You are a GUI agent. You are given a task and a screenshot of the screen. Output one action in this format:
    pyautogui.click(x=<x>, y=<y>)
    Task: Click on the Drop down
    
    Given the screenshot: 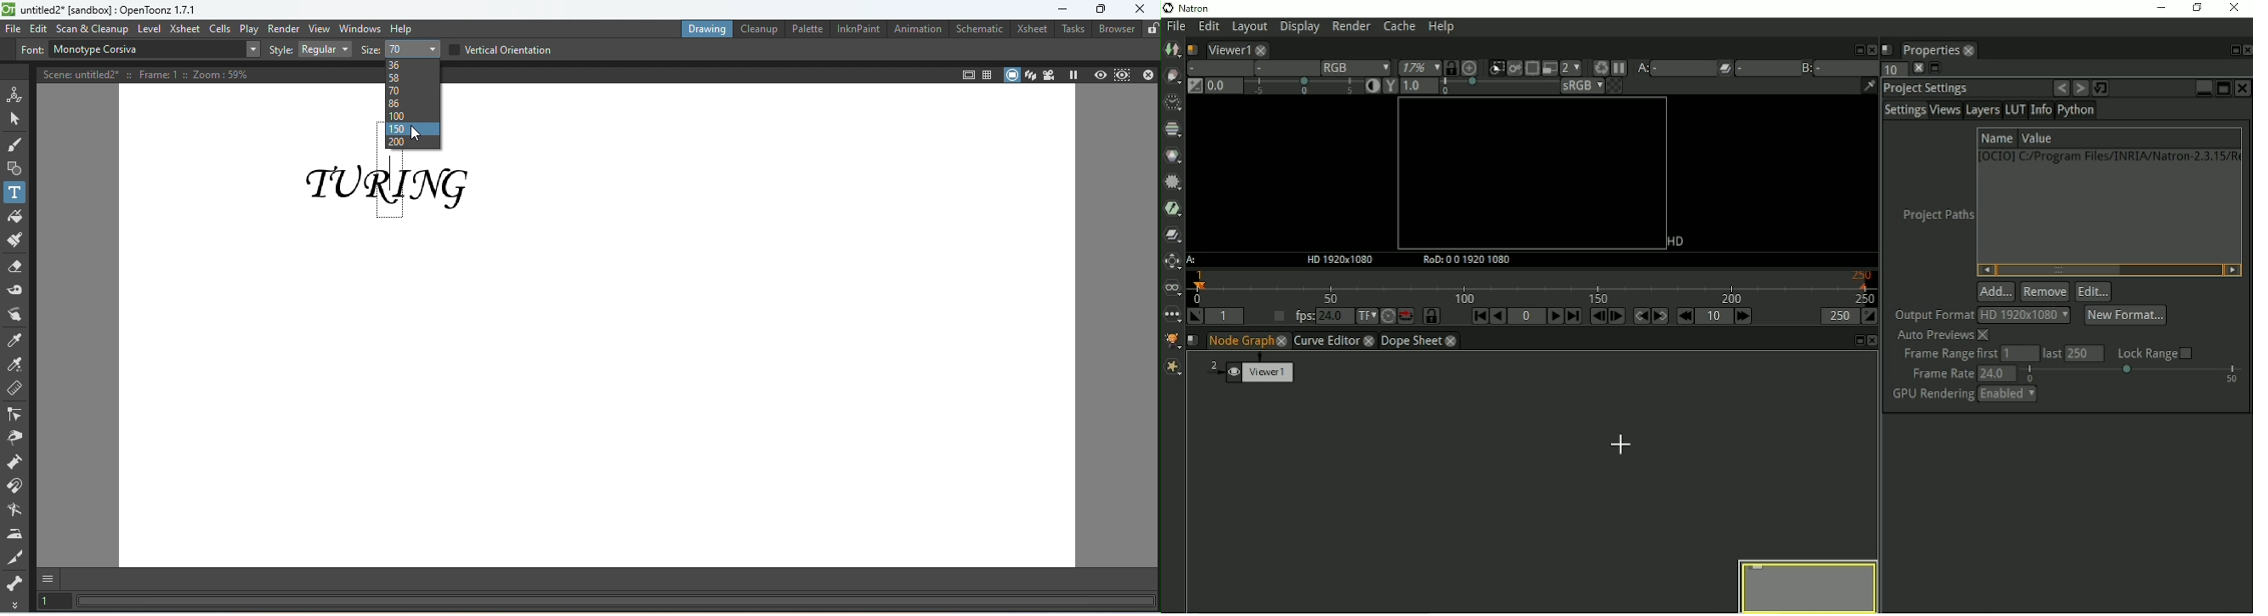 What is the action you would take?
    pyautogui.click(x=324, y=49)
    